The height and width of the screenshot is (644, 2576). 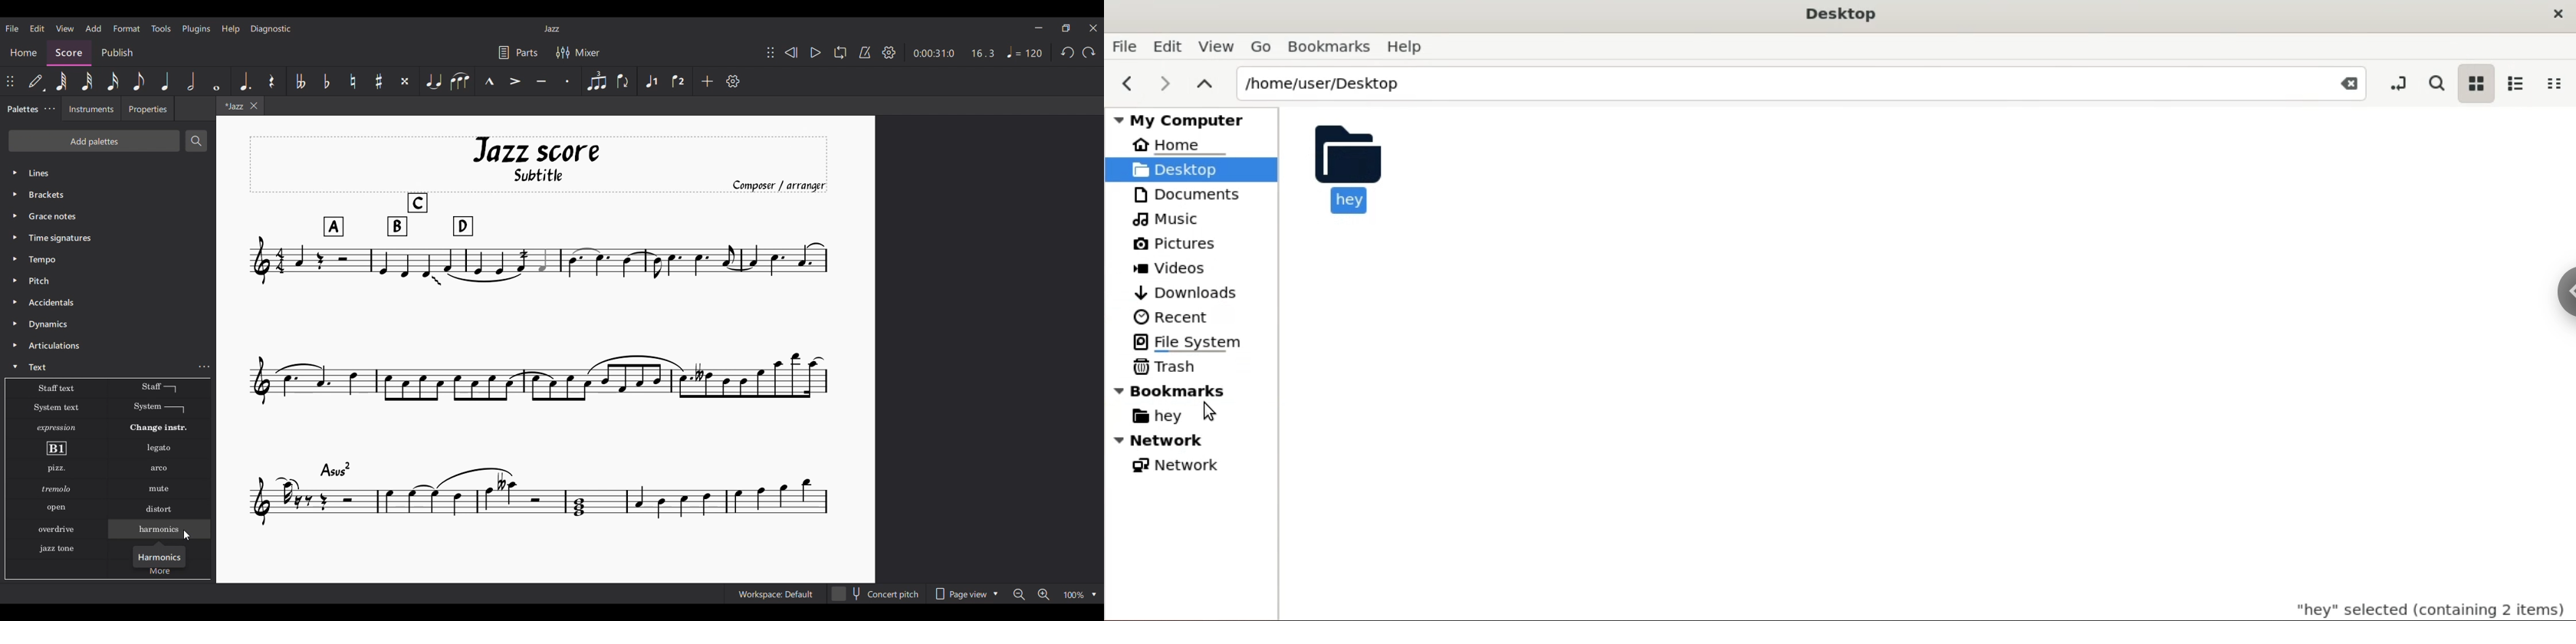 What do you see at coordinates (57, 531) in the screenshot?
I see `overdrive` at bounding box center [57, 531].